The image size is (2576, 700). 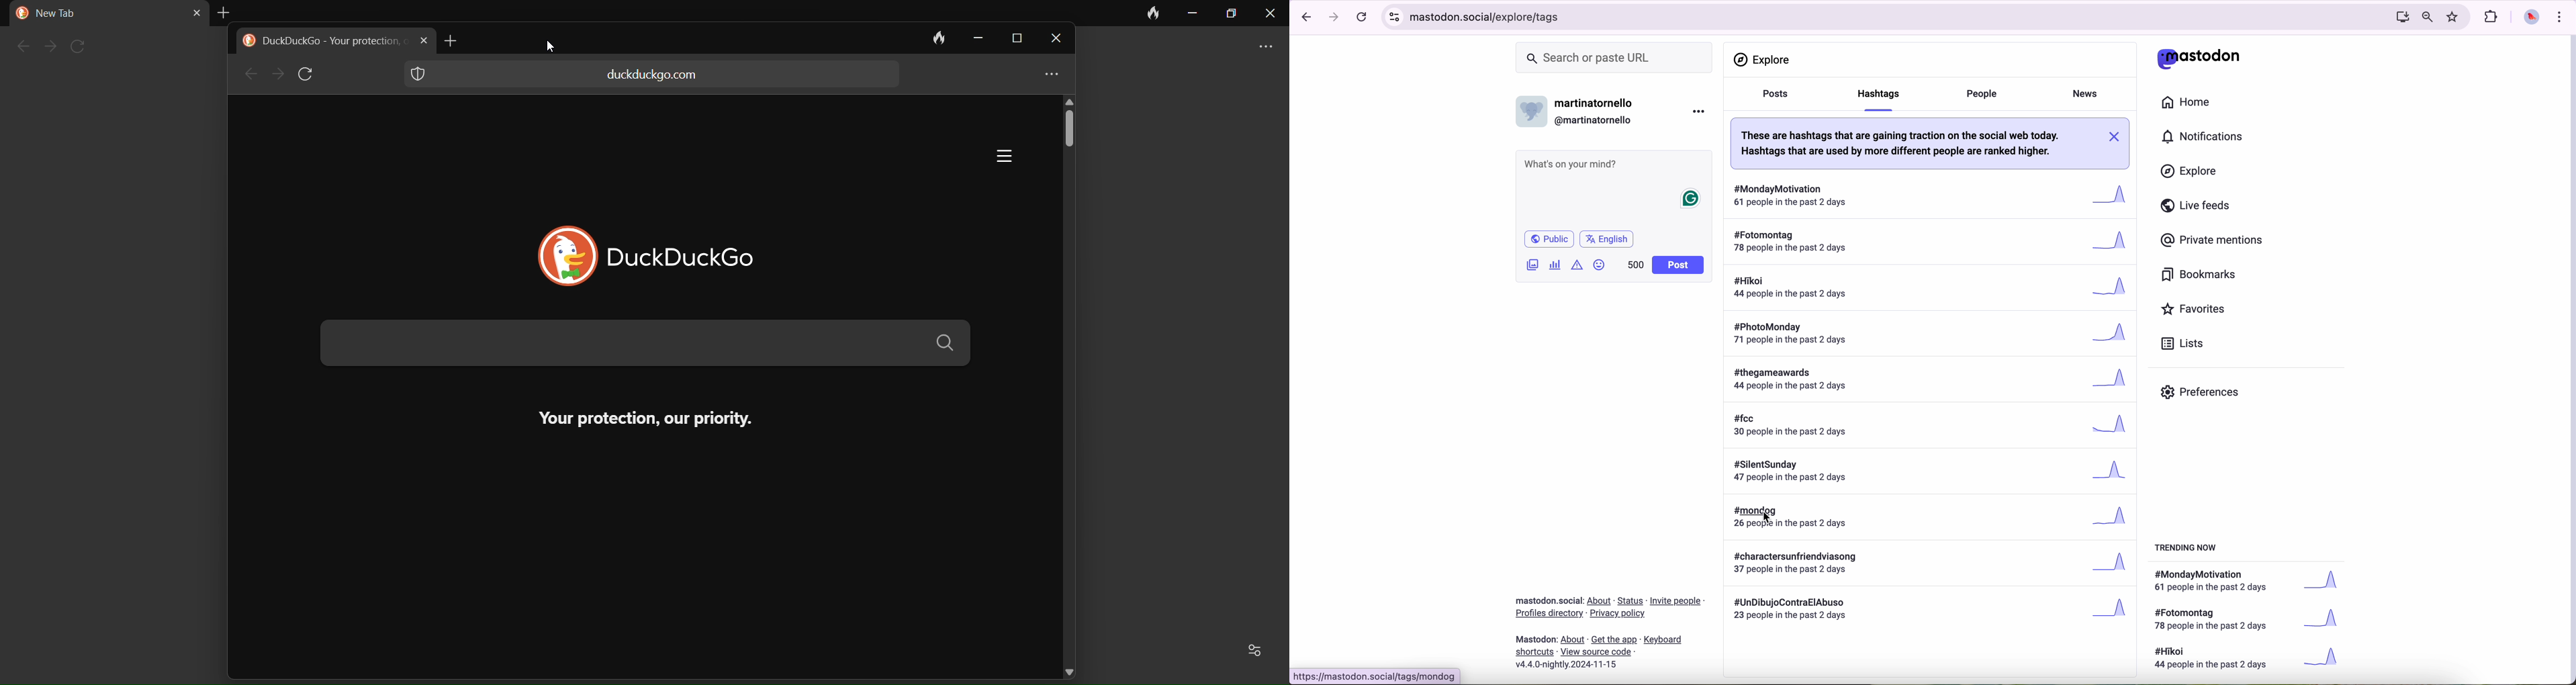 What do you see at coordinates (2206, 137) in the screenshot?
I see `notifications` at bounding box center [2206, 137].